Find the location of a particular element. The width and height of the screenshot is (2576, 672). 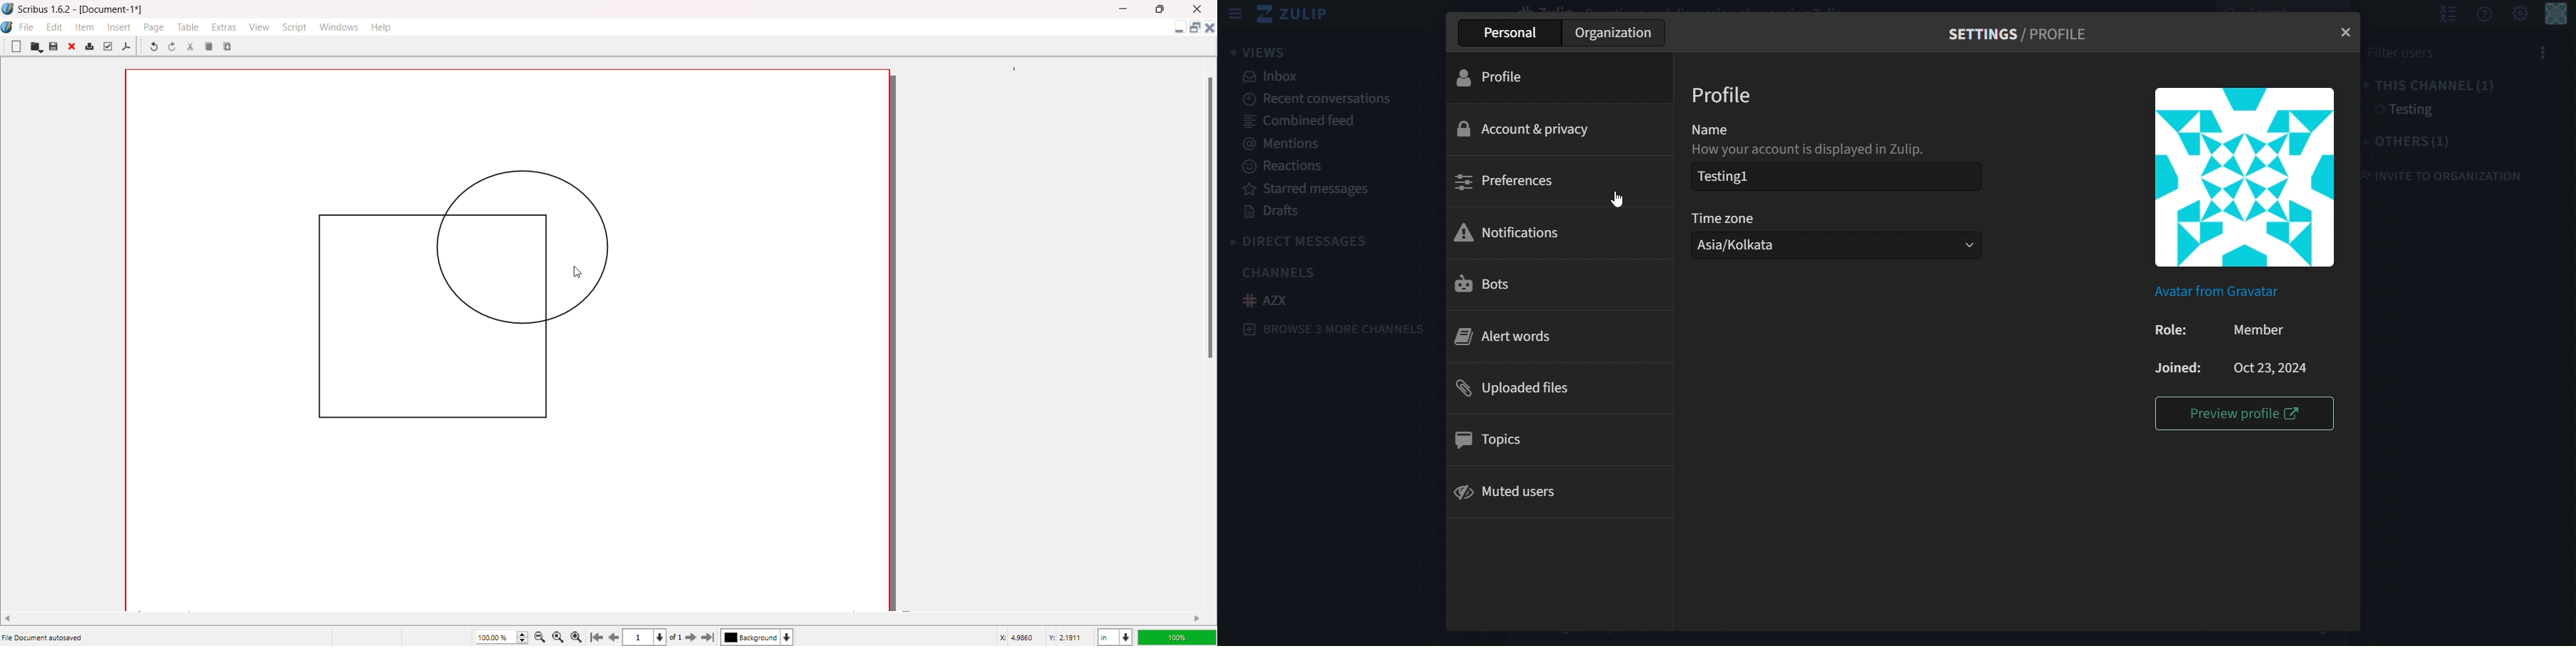

Insert is located at coordinates (121, 27).